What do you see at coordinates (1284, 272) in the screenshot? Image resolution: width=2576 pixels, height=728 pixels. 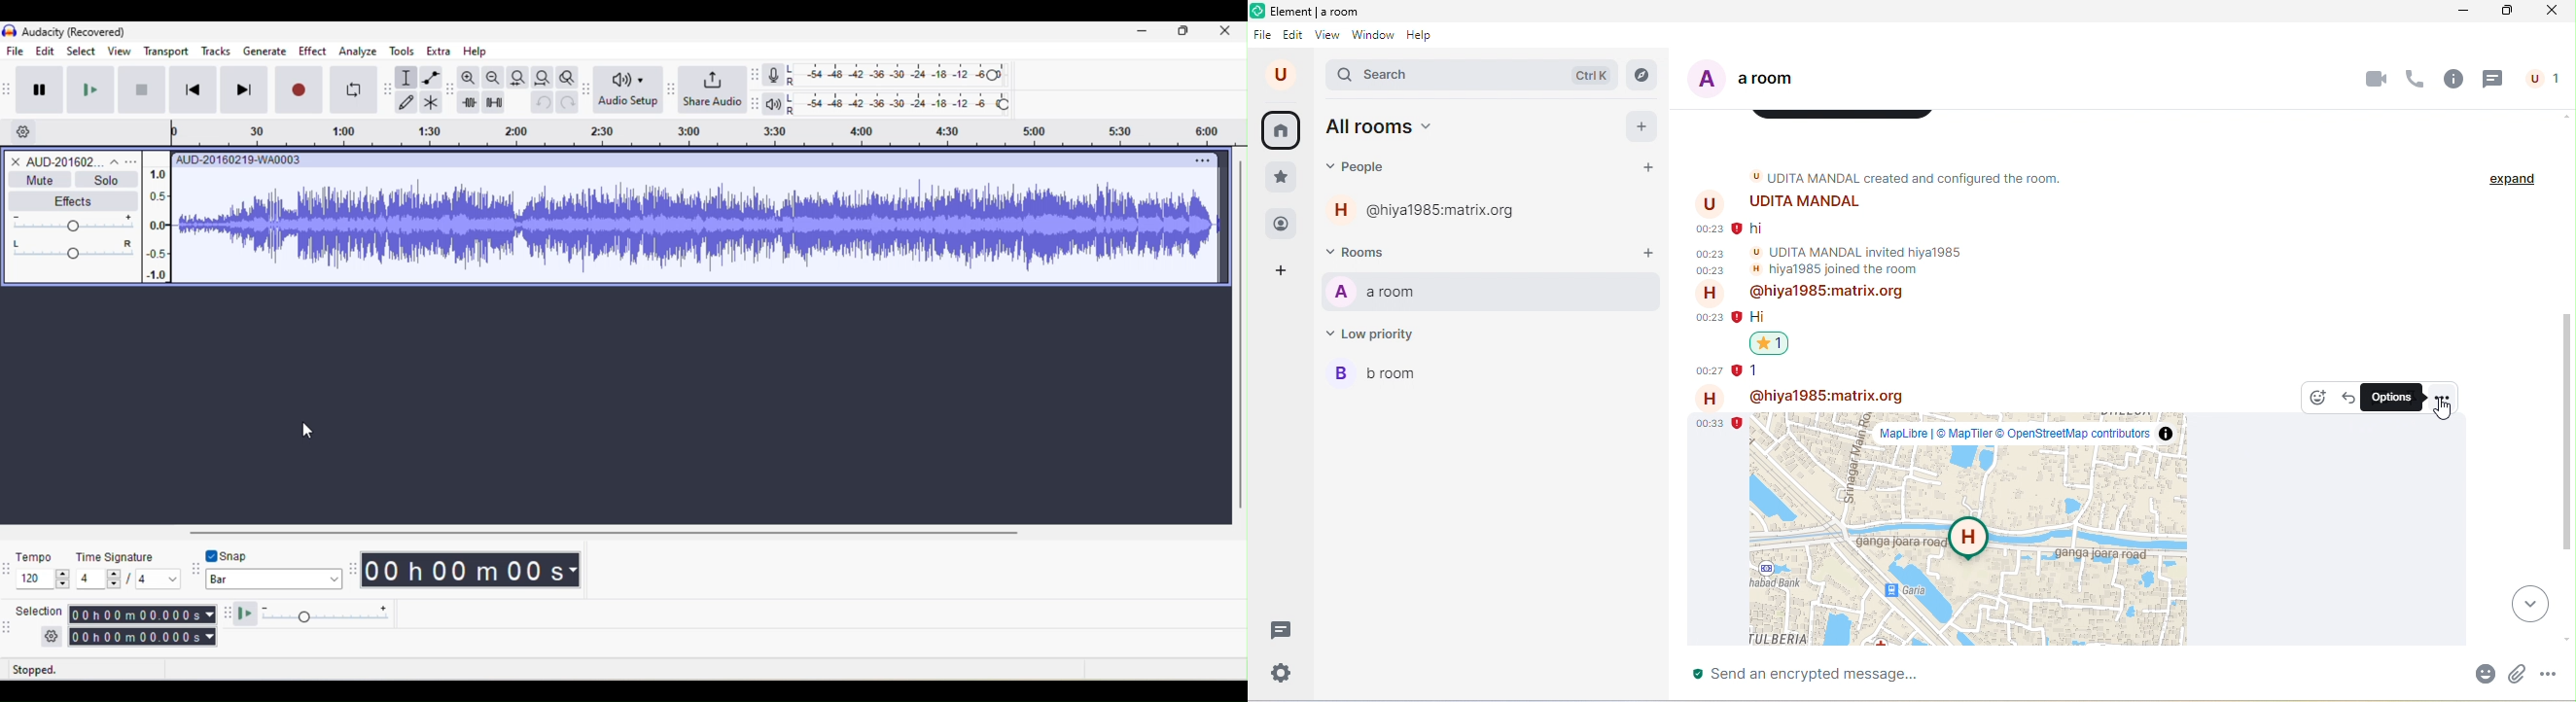 I see `add space` at bounding box center [1284, 272].